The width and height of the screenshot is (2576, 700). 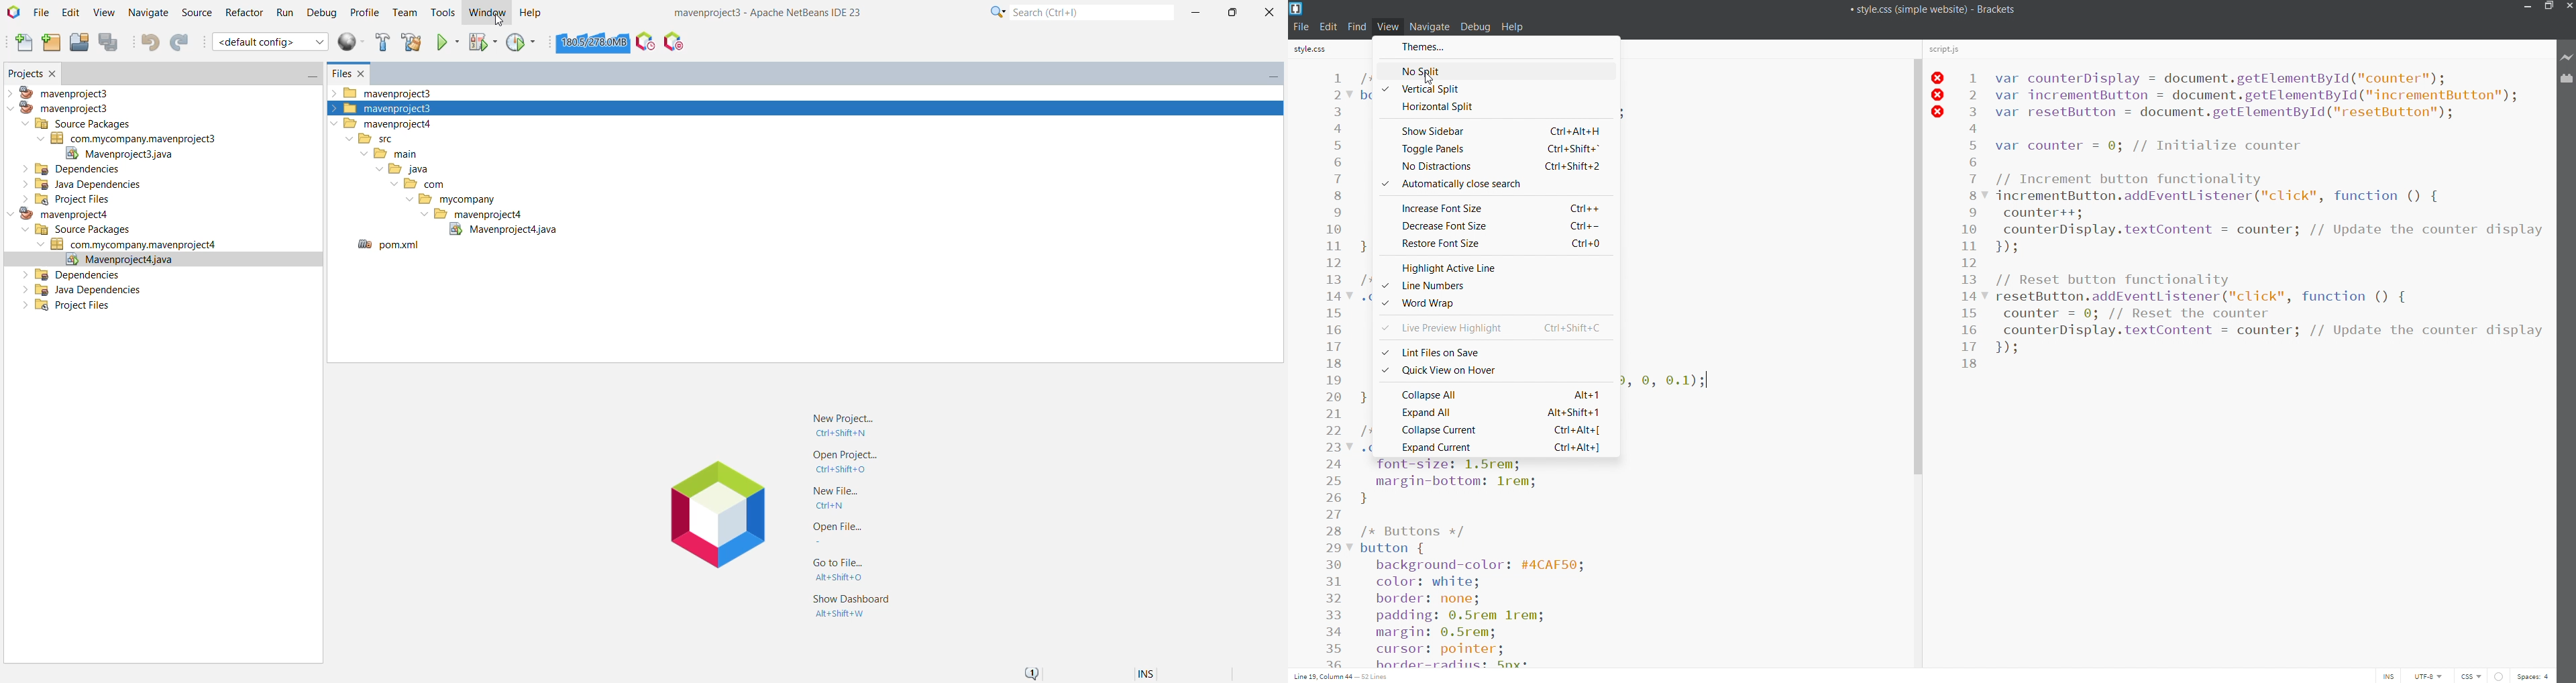 I want to click on cursor position, so click(x=1344, y=675).